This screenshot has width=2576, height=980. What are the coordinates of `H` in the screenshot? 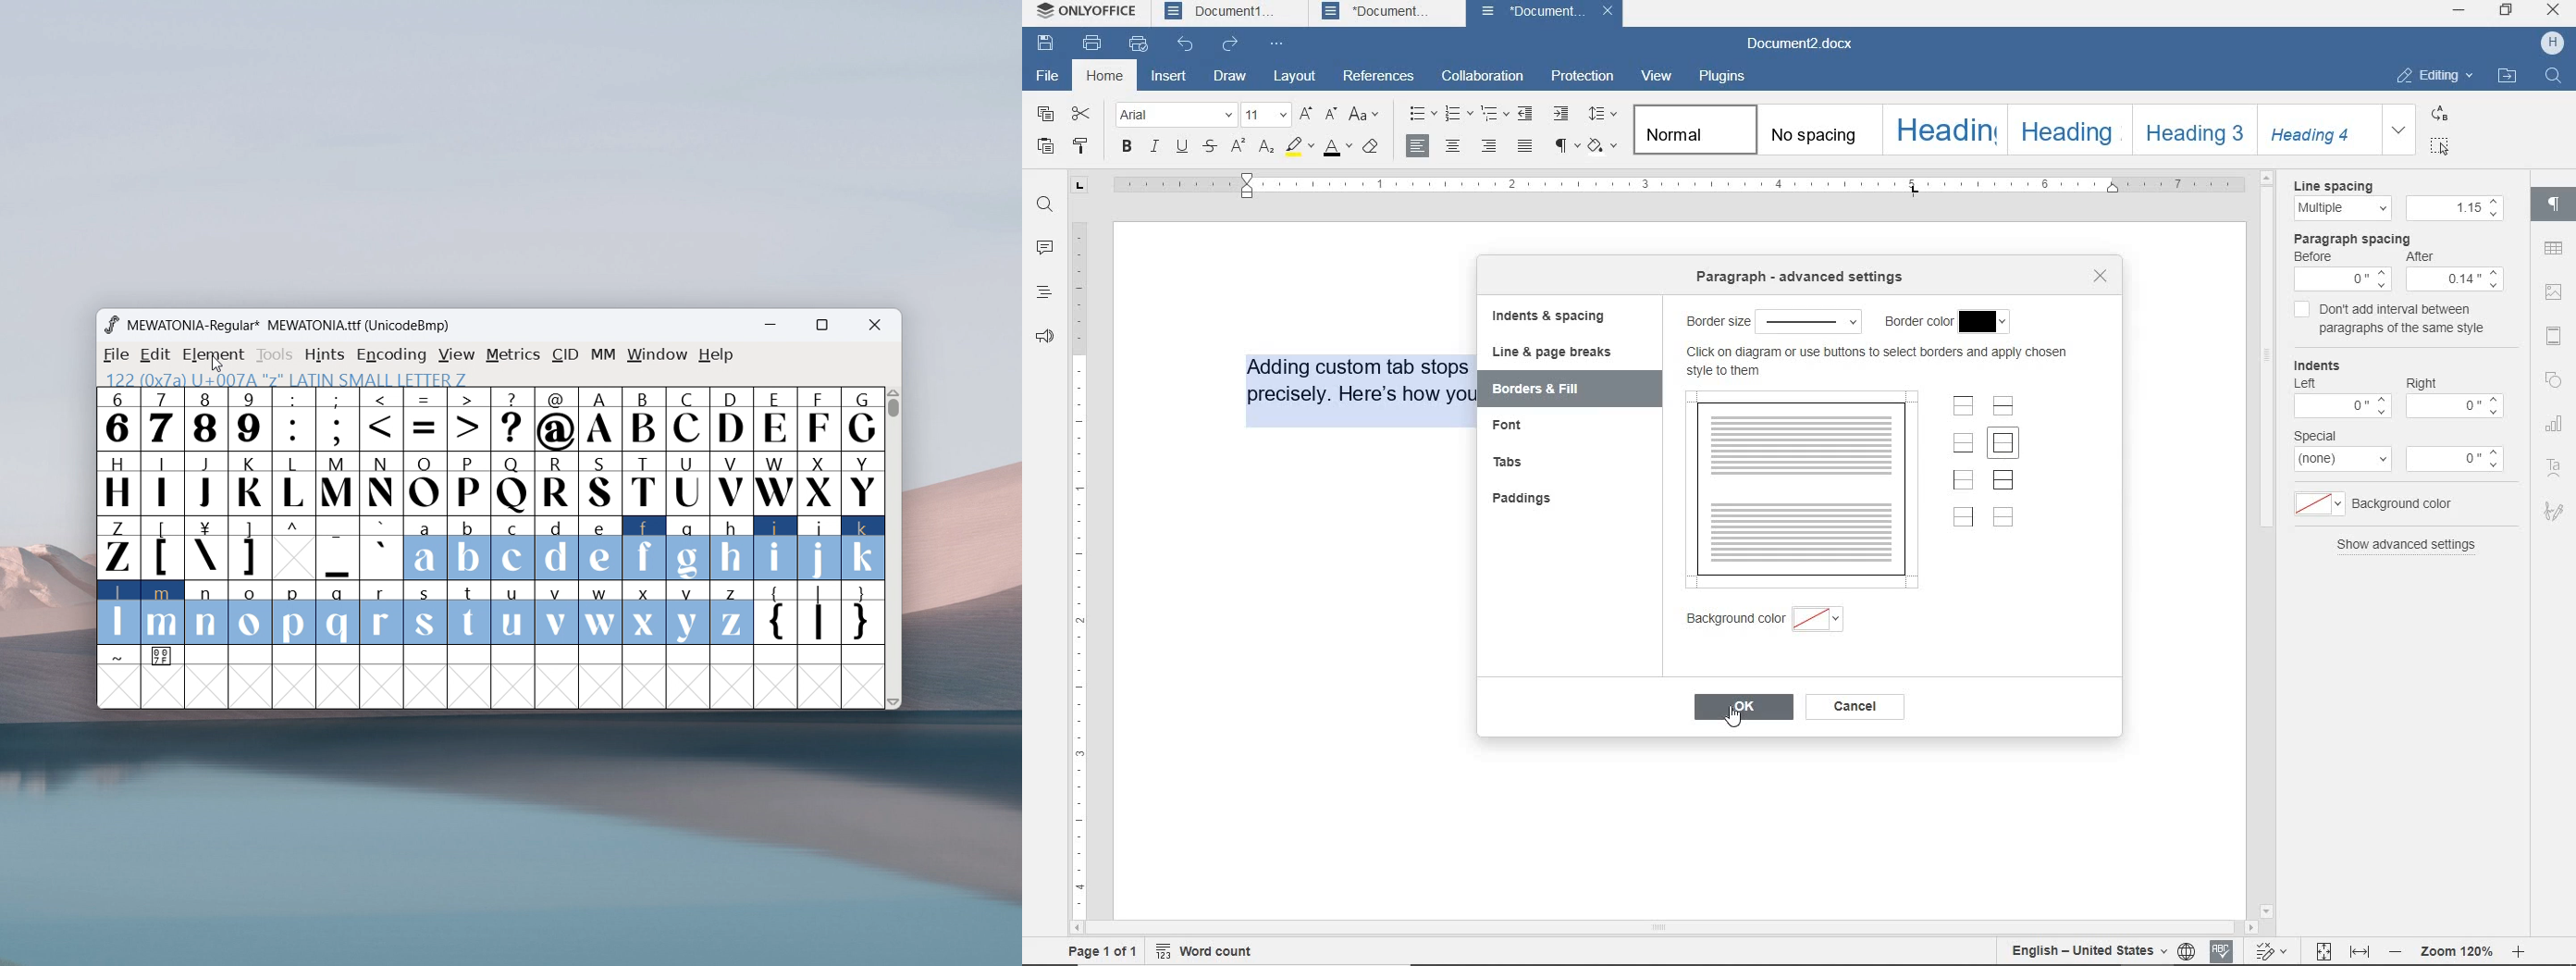 It's located at (117, 481).